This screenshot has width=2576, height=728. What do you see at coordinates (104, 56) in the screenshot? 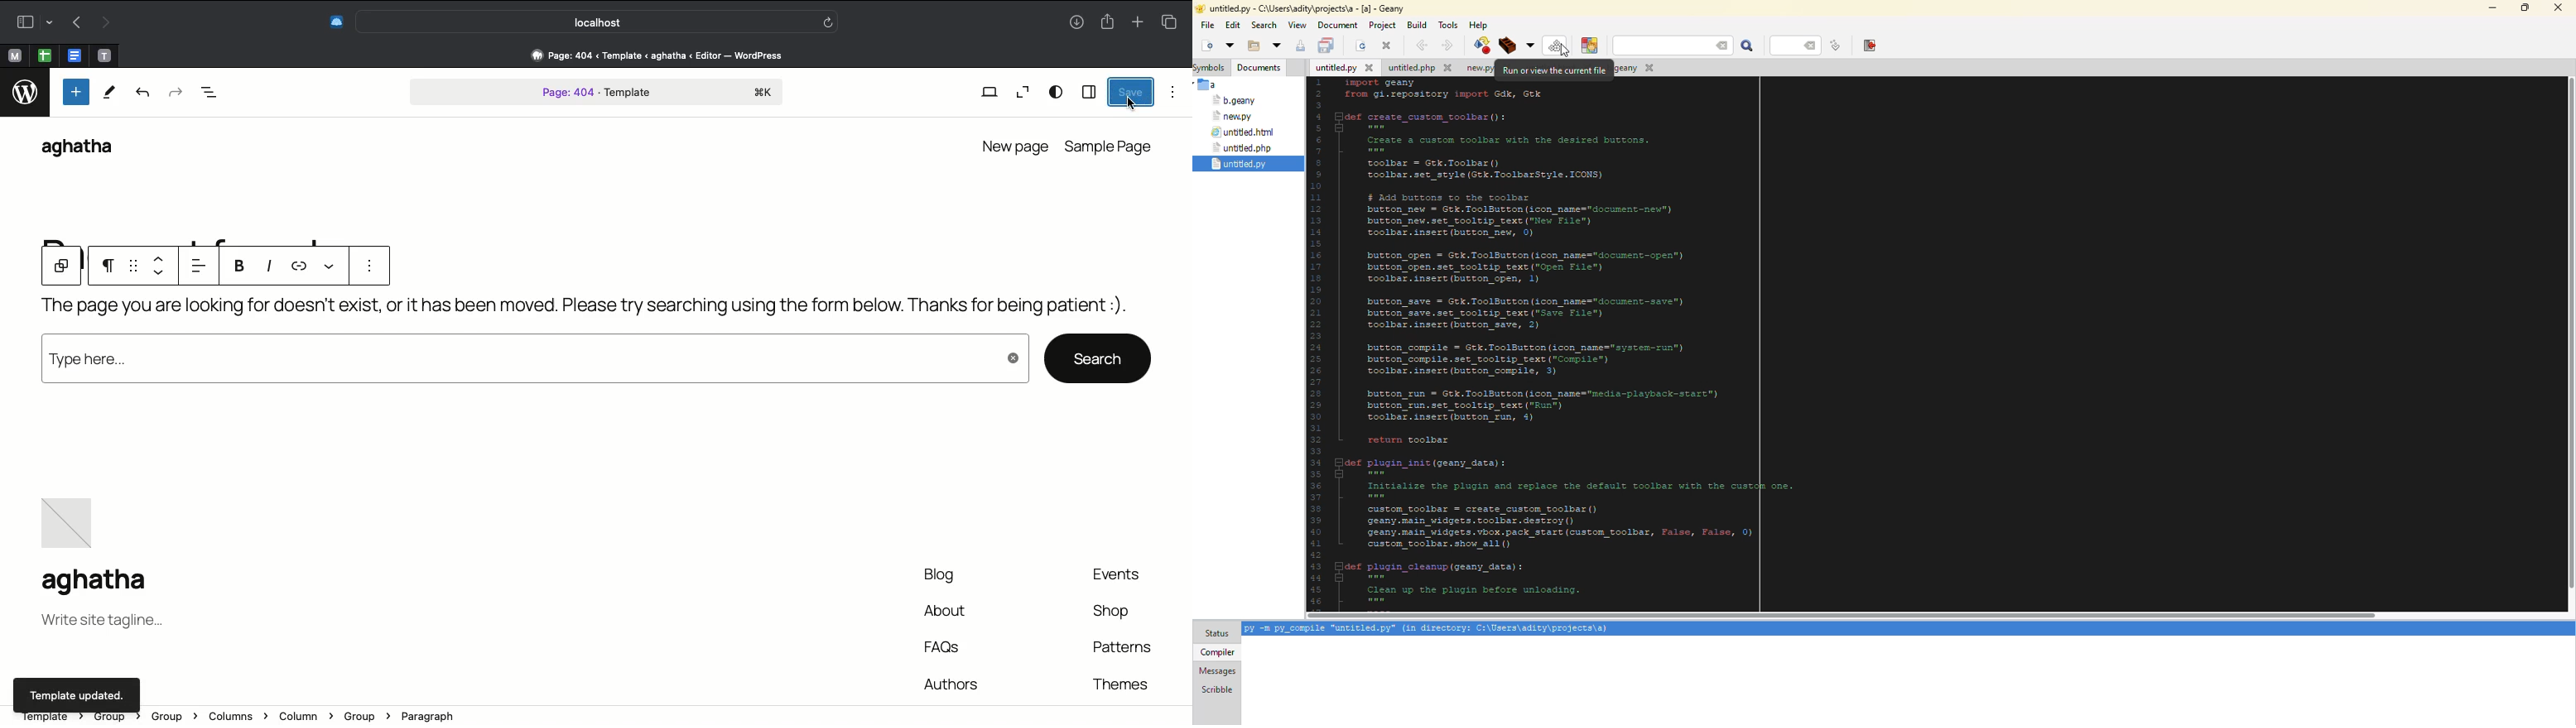
I see `open tab` at bounding box center [104, 56].